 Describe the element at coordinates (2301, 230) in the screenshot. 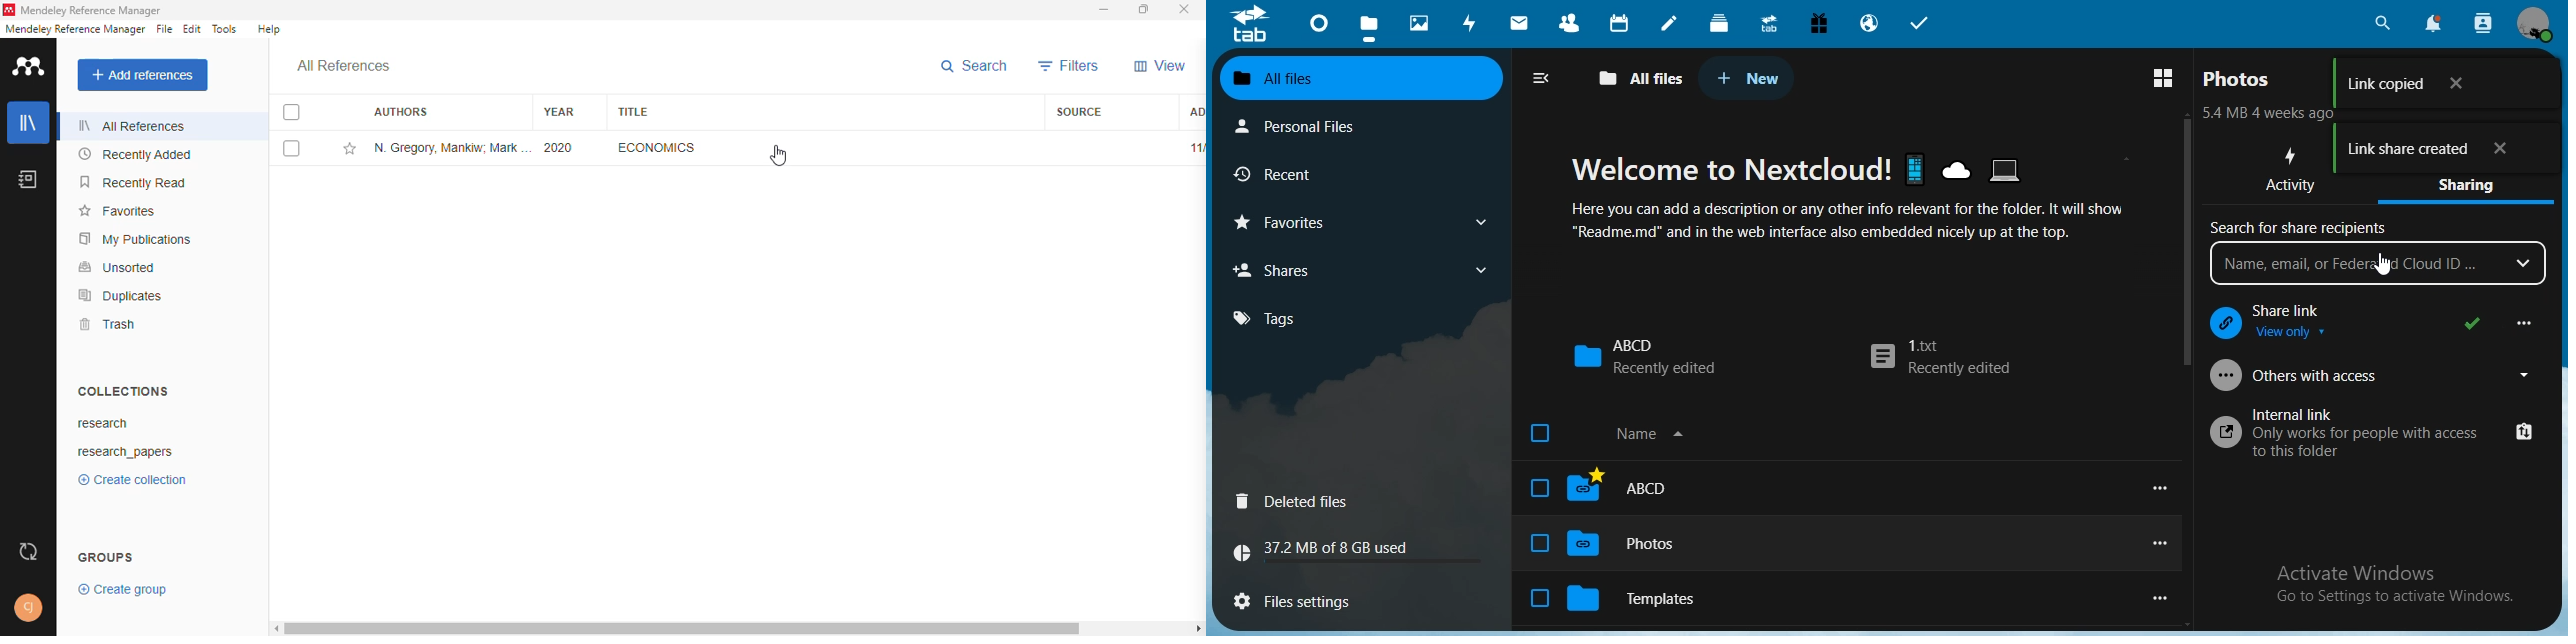

I see `search for share recipents` at that location.